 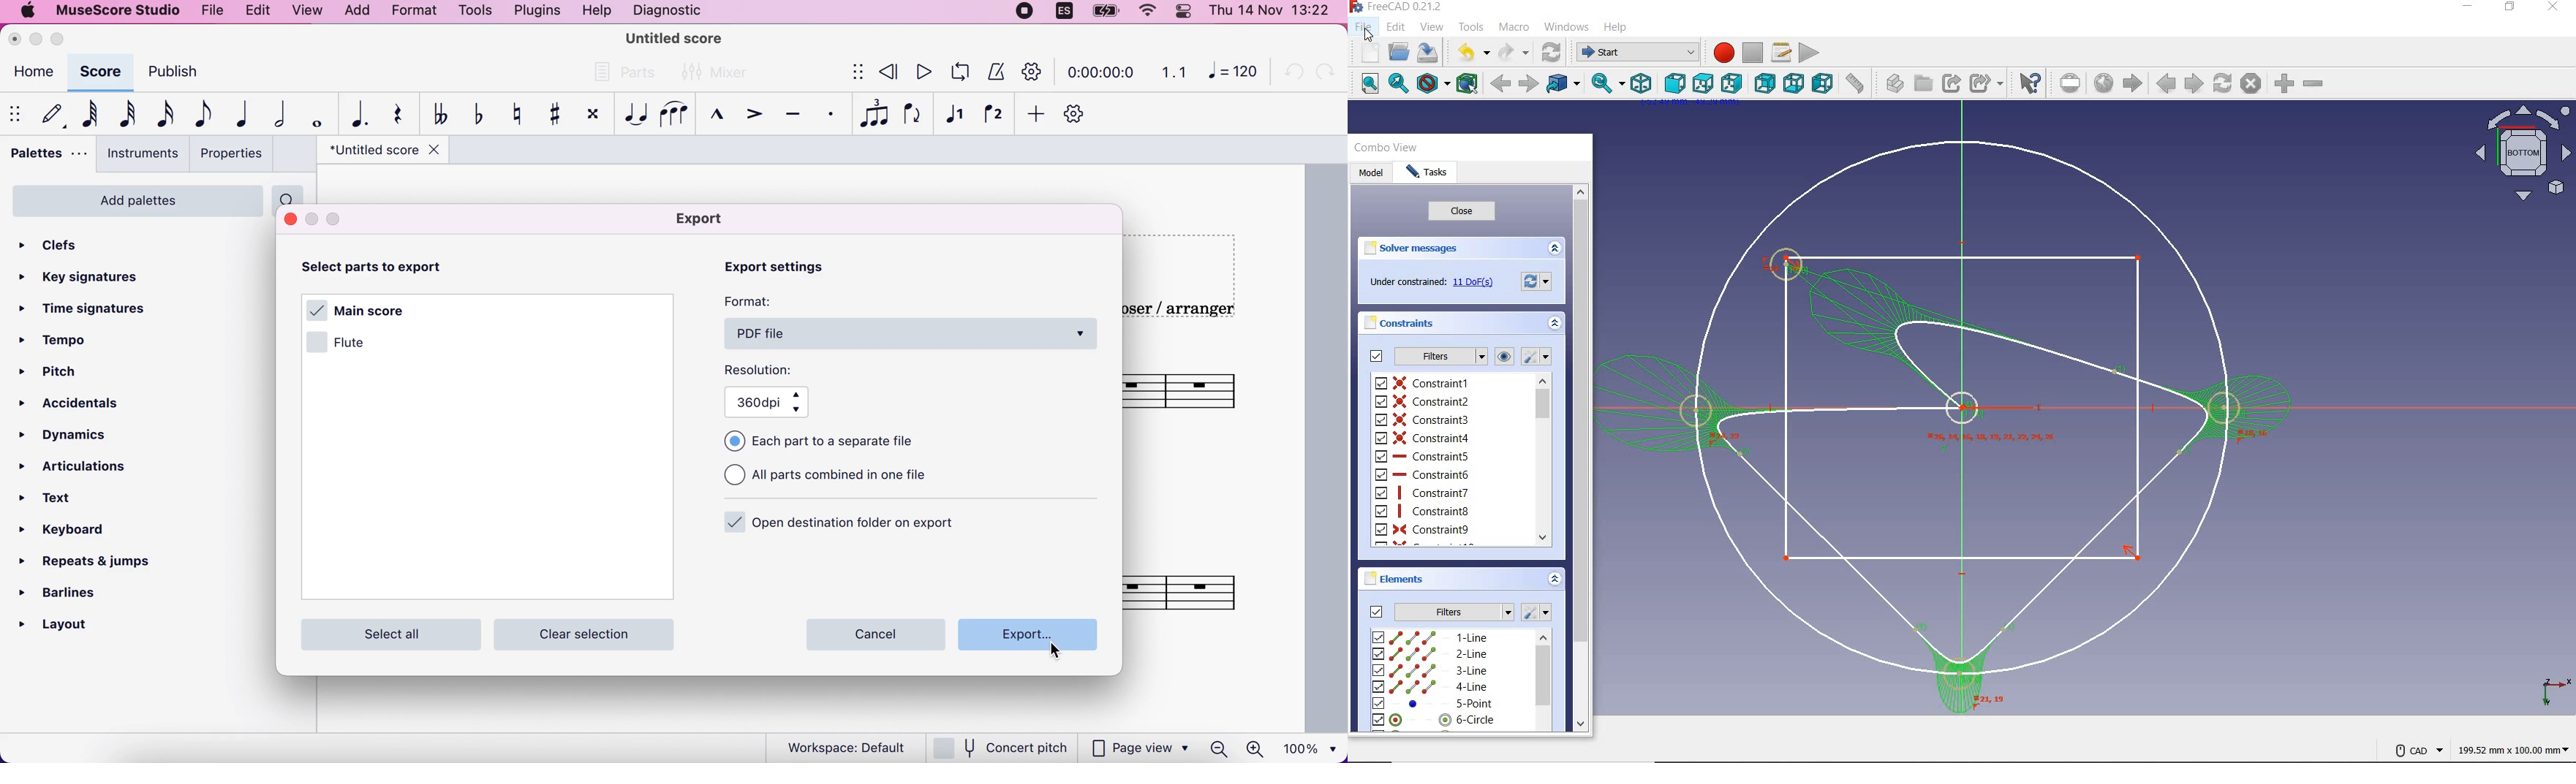 What do you see at coordinates (230, 155) in the screenshot?
I see `properties` at bounding box center [230, 155].